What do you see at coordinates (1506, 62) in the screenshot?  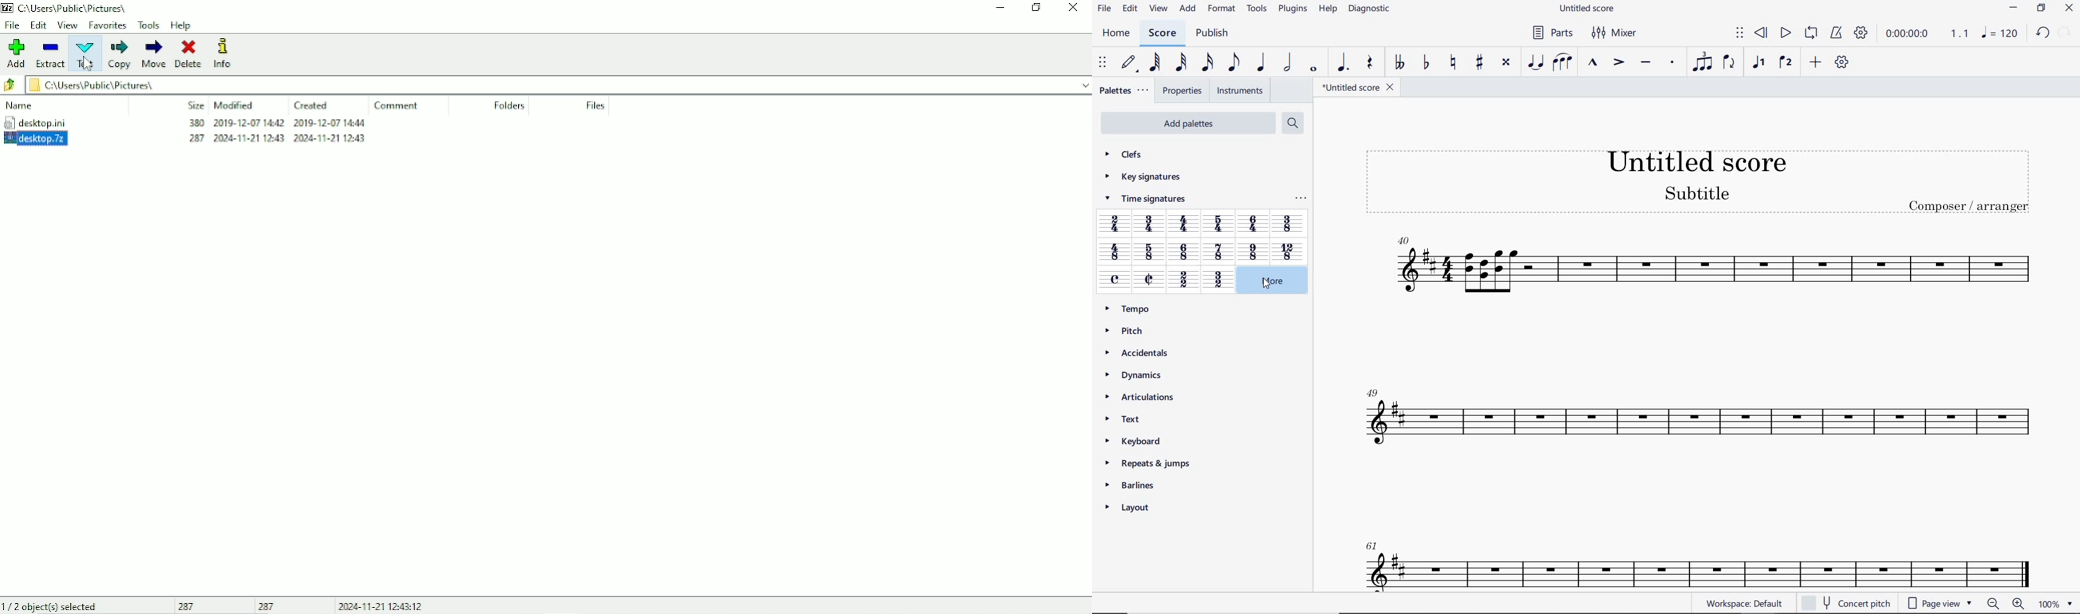 I see `TOGGLE DOUBLE-SHARP` at bounding box center [1506, 62].